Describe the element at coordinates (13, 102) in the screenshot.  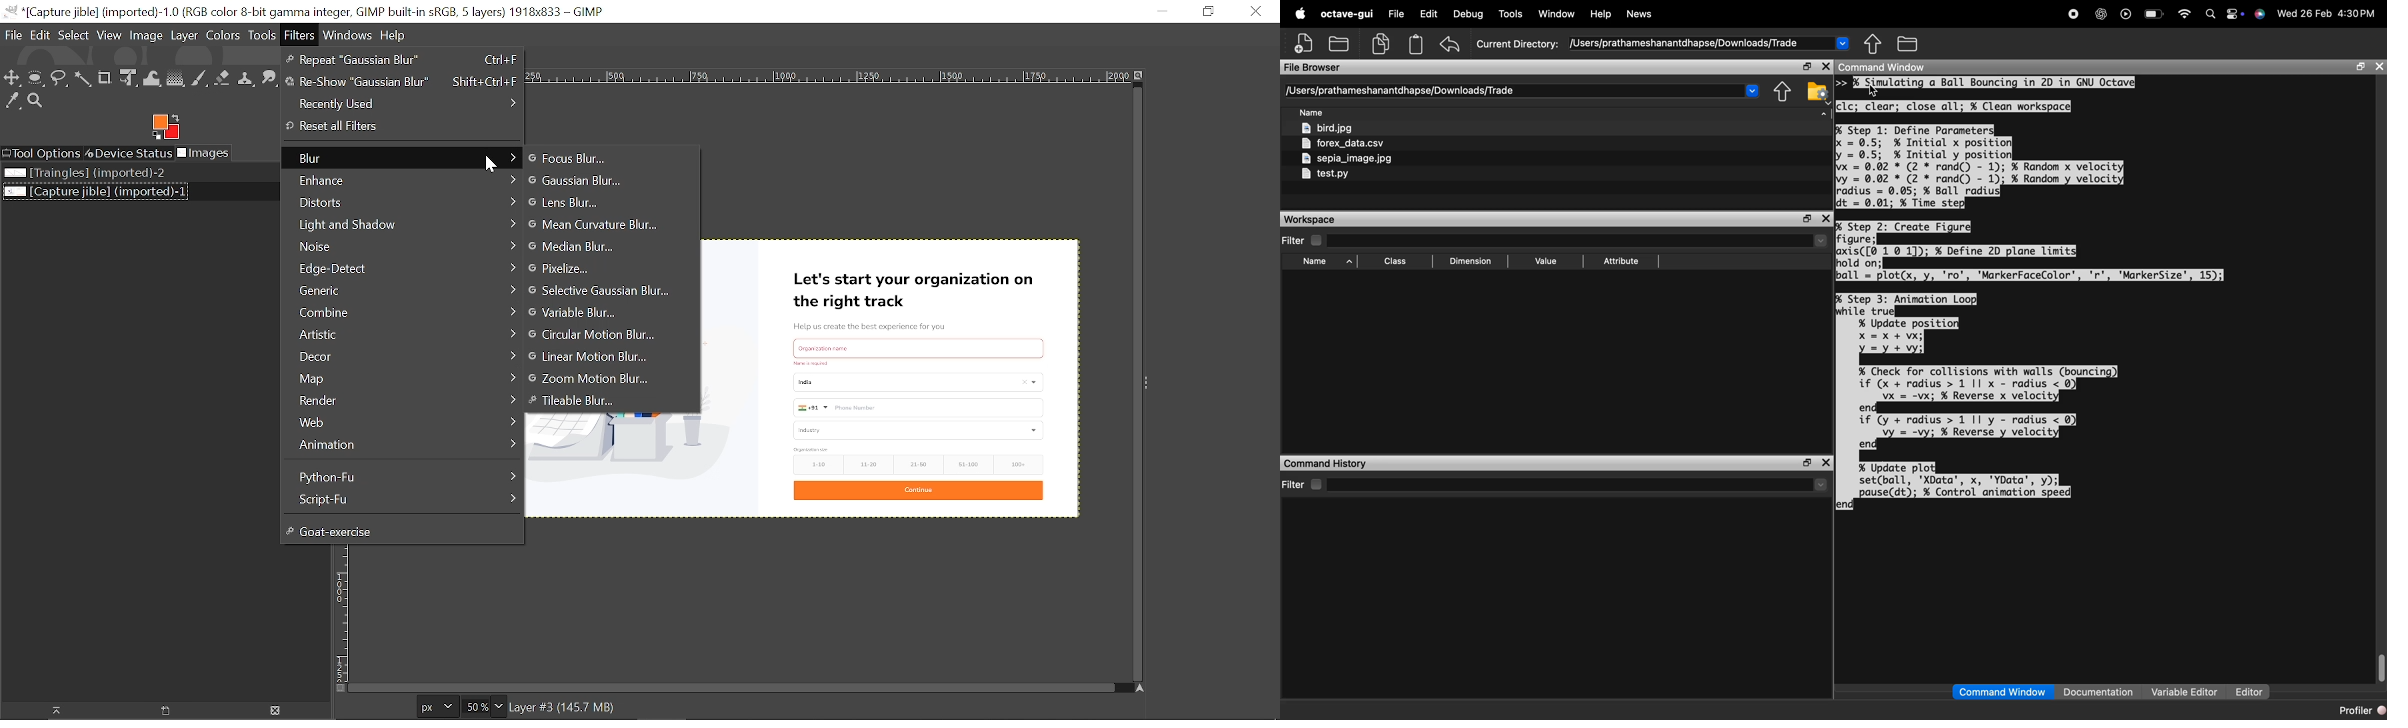
I see `Color picker tool` at that location.